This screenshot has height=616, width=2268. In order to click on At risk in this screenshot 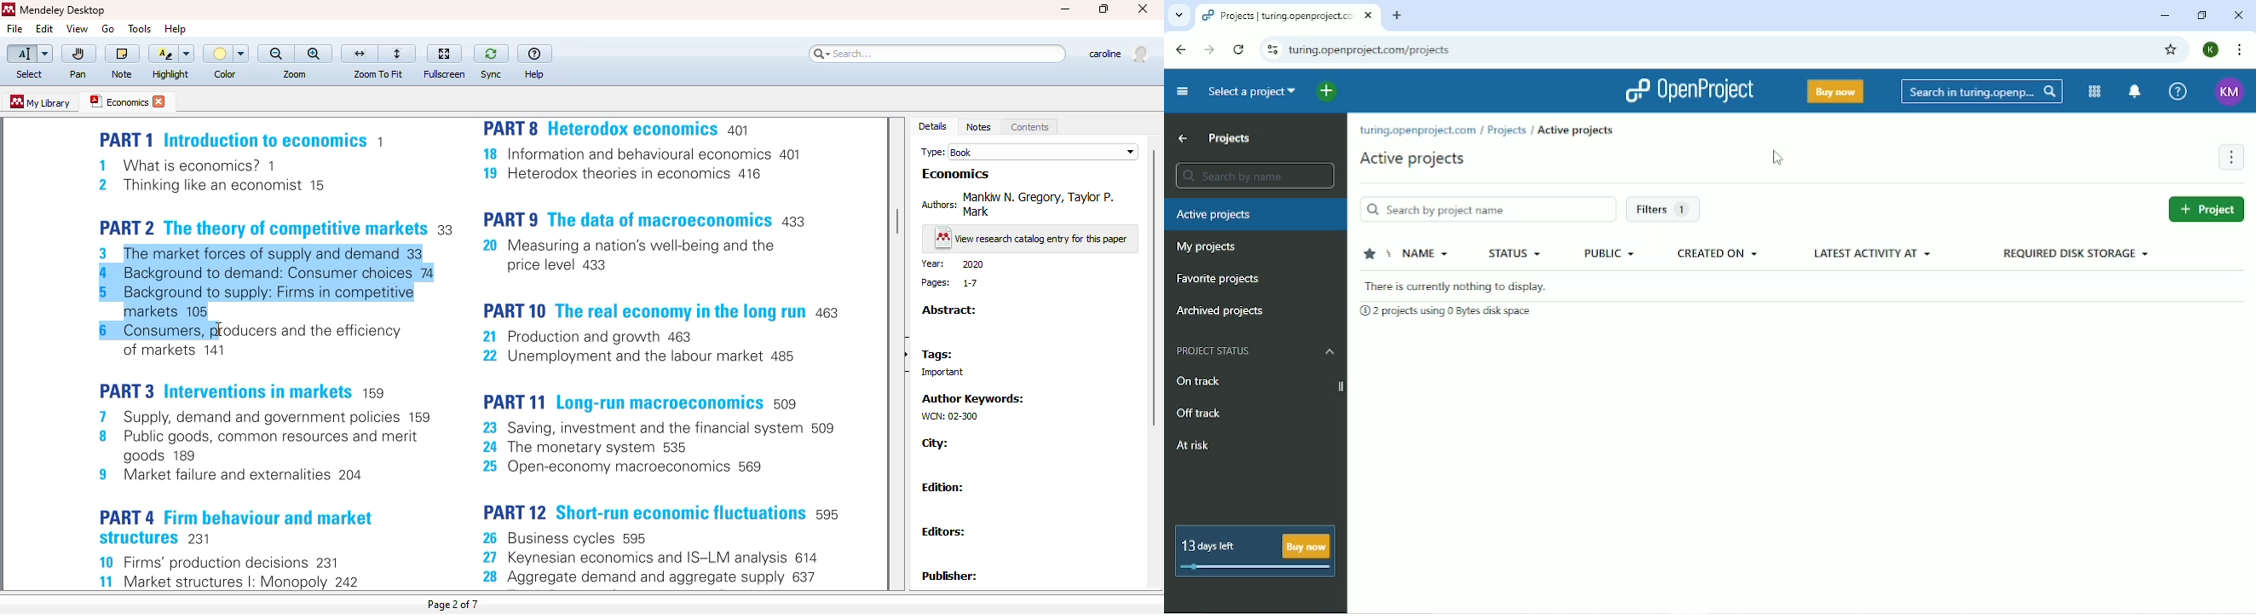, I will do `click(1197, 448)`.